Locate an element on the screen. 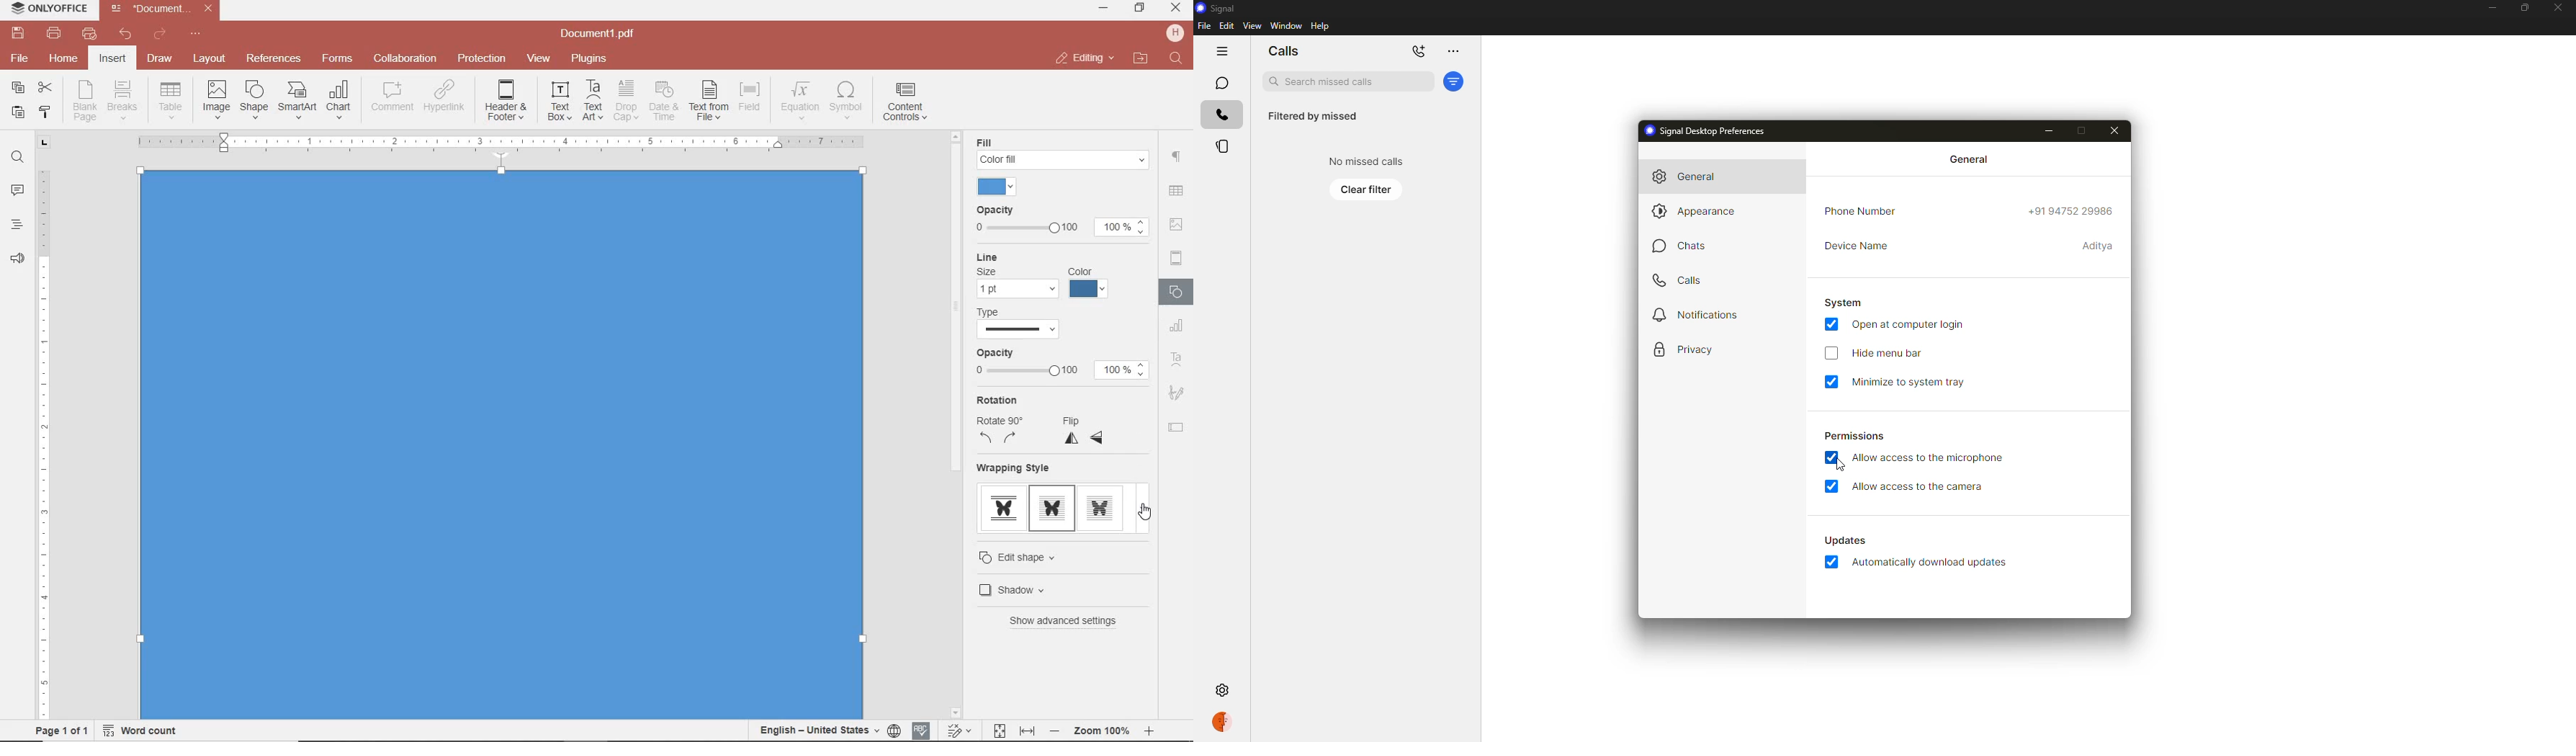 Image resolution: width=2576 pixels, height=756 pixels. chats is located at coordinates (1221, 83).